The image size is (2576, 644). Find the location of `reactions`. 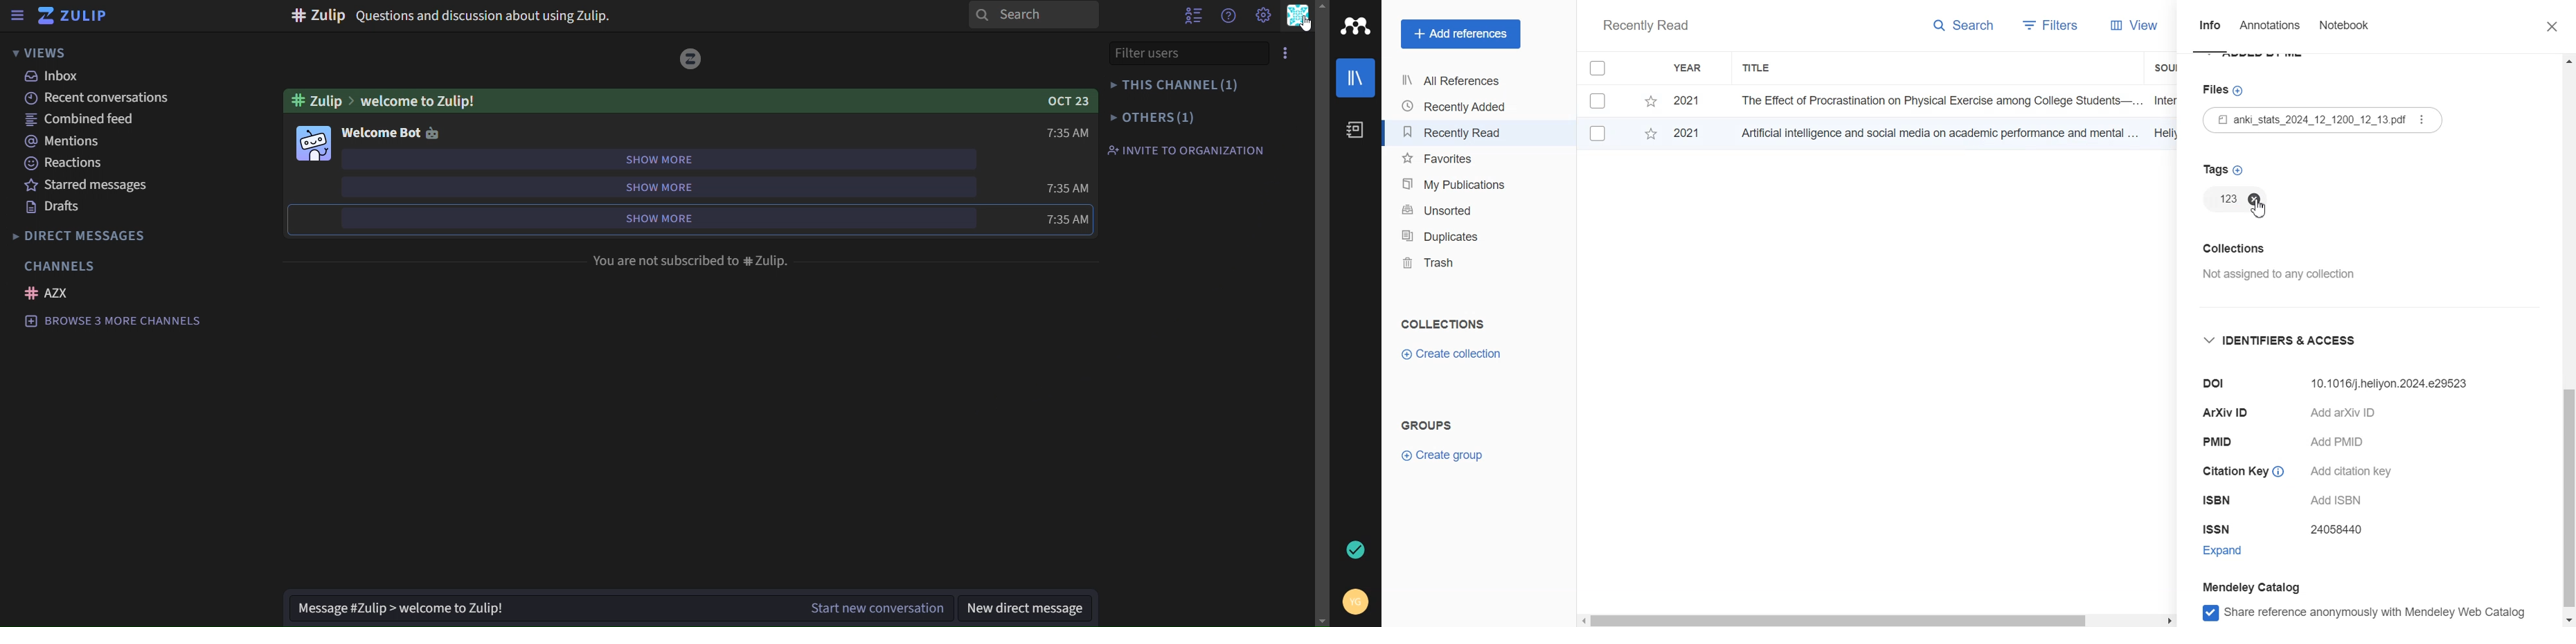

reactions is located at coordinates (66, 165).